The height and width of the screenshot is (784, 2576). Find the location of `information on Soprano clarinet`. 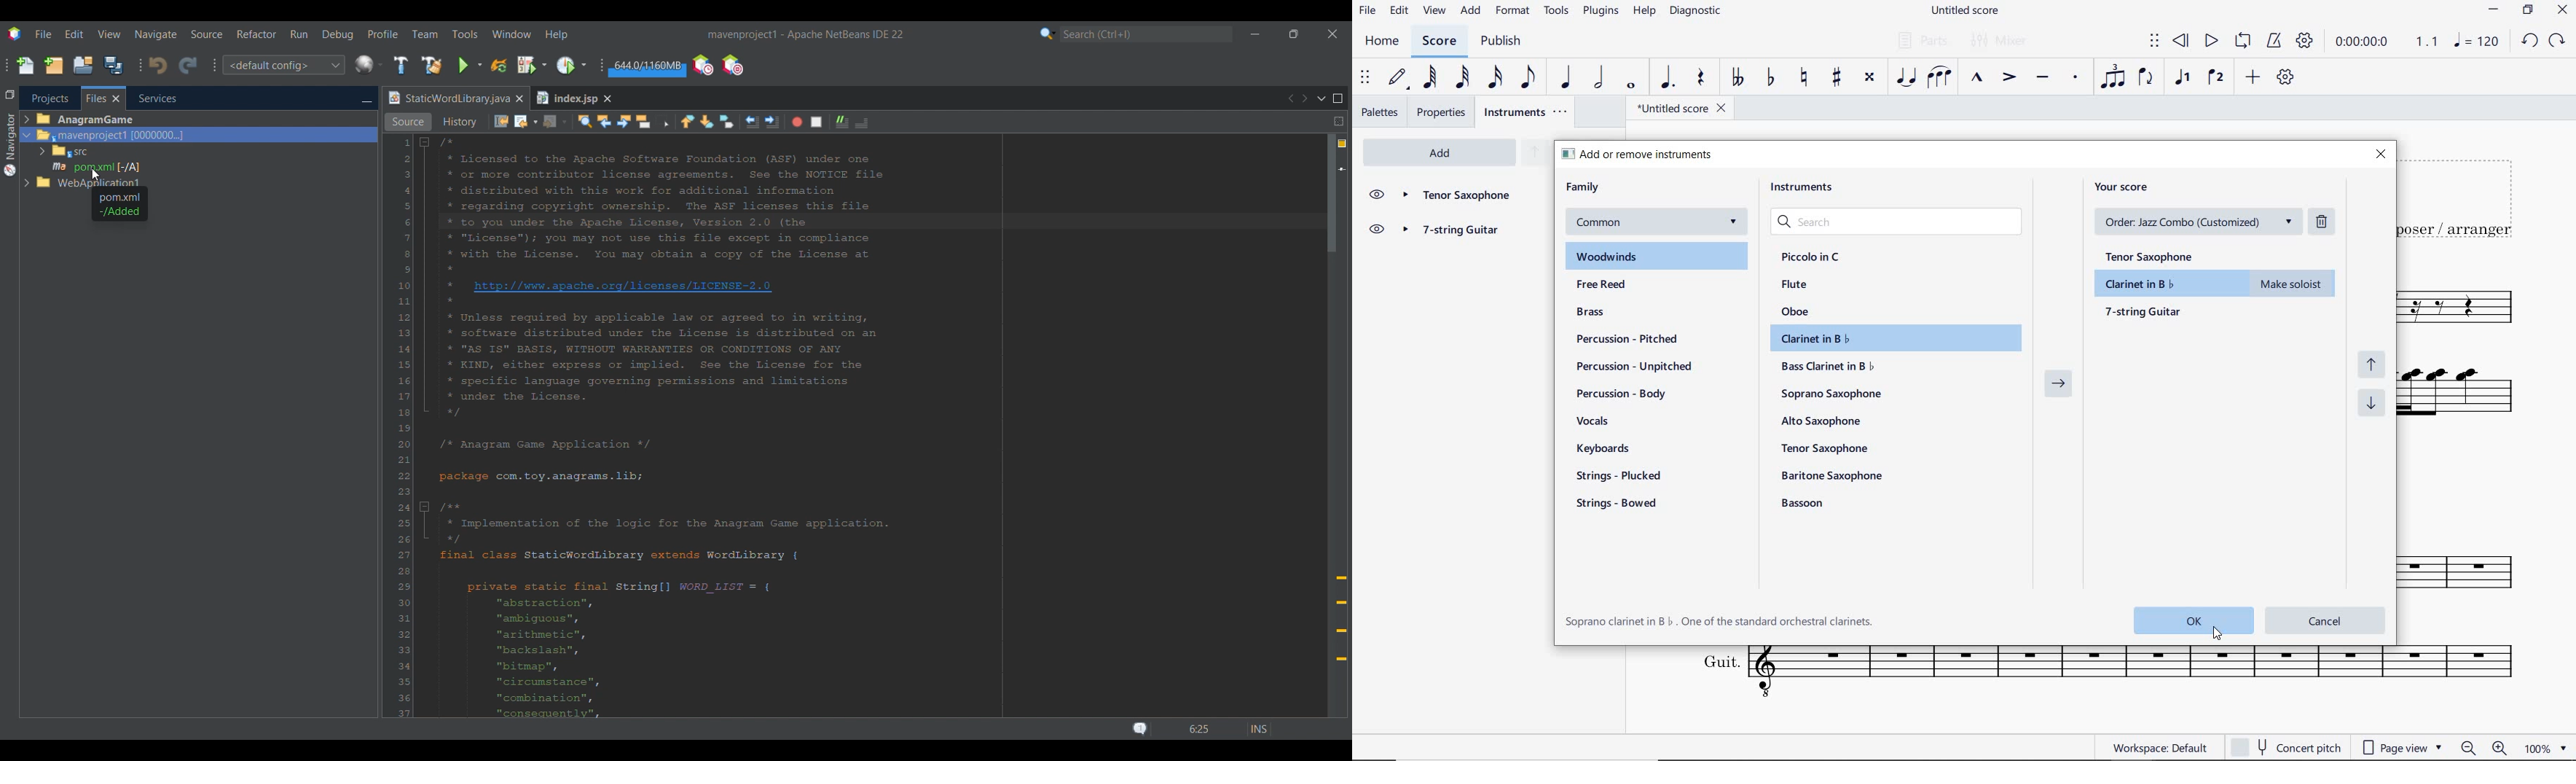

information on Soprano clarinet is located at coordinates (1720, 621).